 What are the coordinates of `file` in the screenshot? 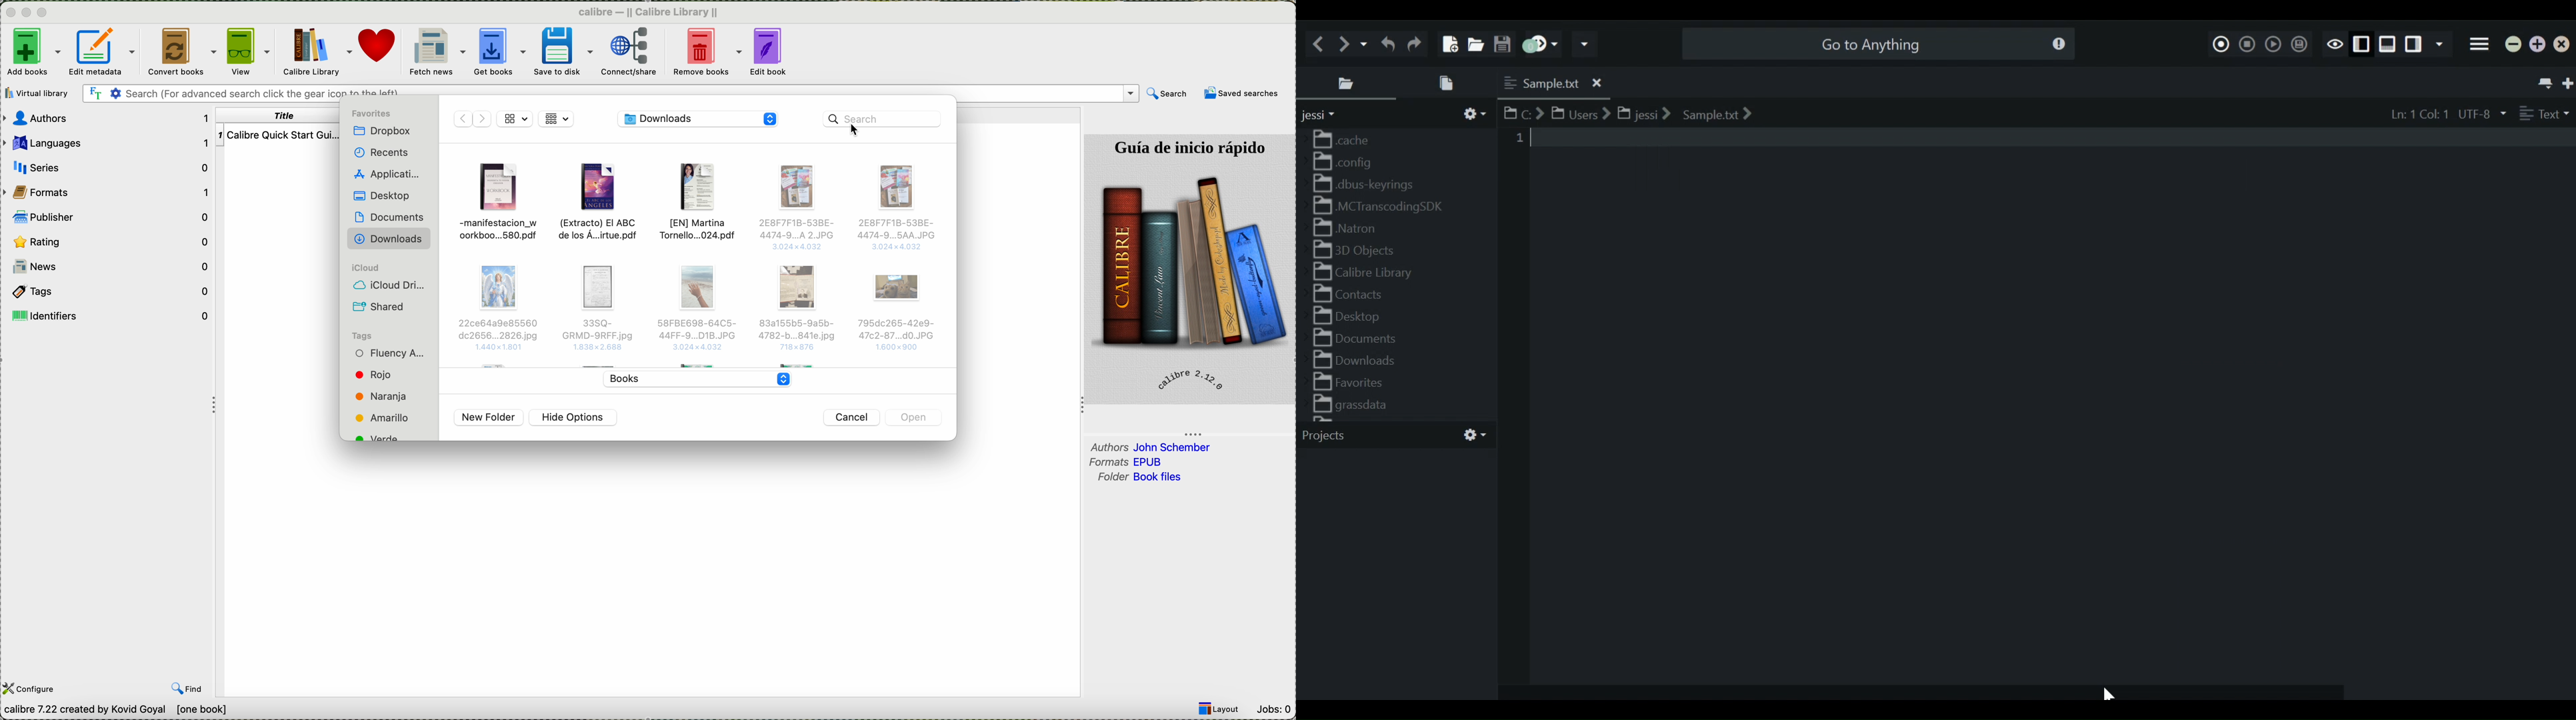 It's located at (597, 201).